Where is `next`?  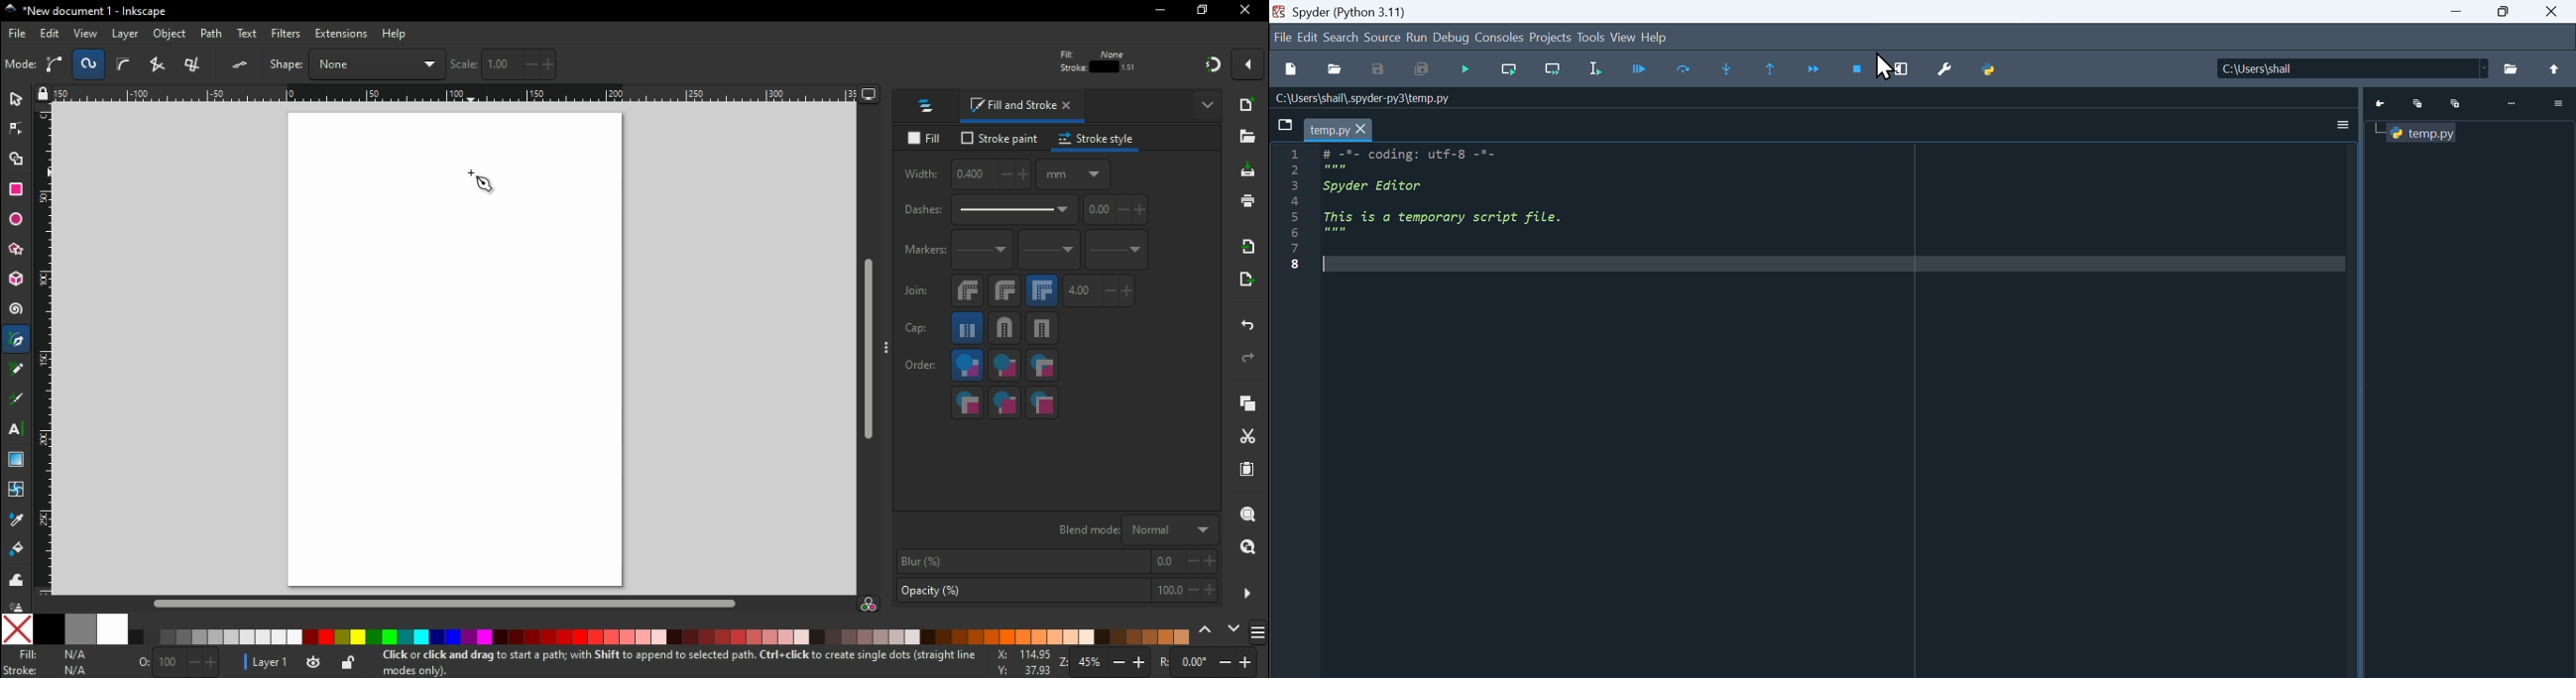
next is located at coordinates (1234, 628).